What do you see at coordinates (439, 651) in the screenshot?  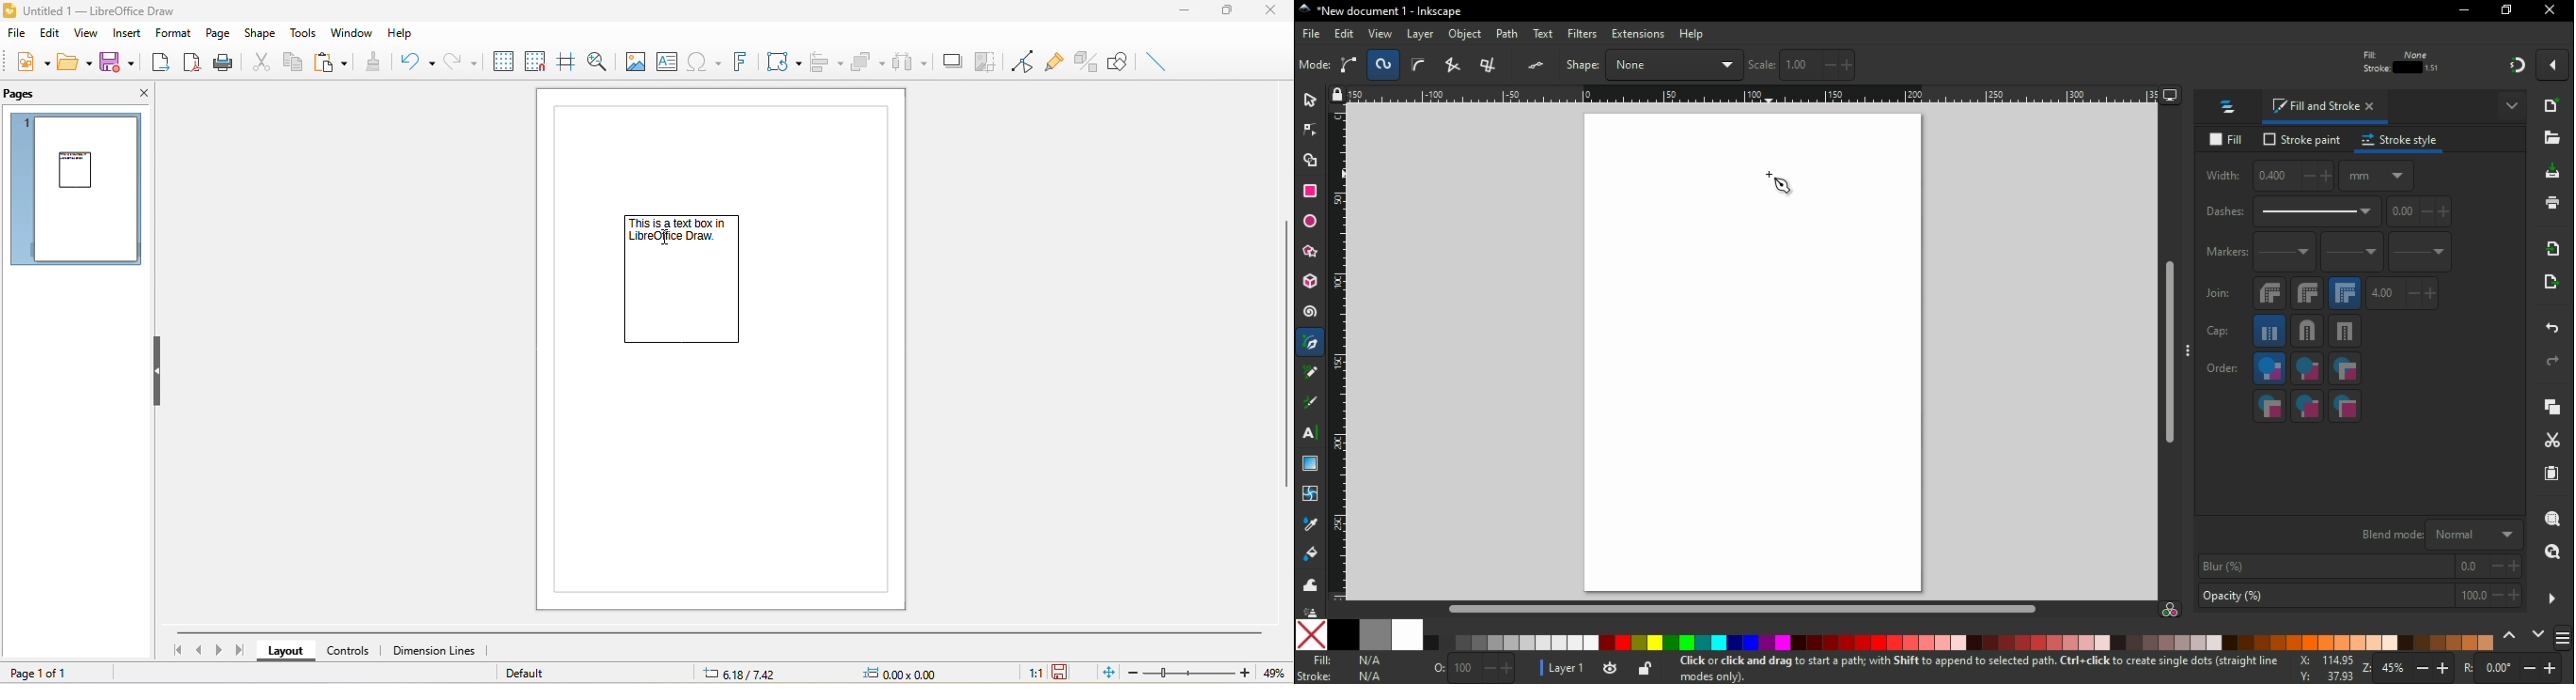 I see `dimension lines` at bounding box center [439, 651].